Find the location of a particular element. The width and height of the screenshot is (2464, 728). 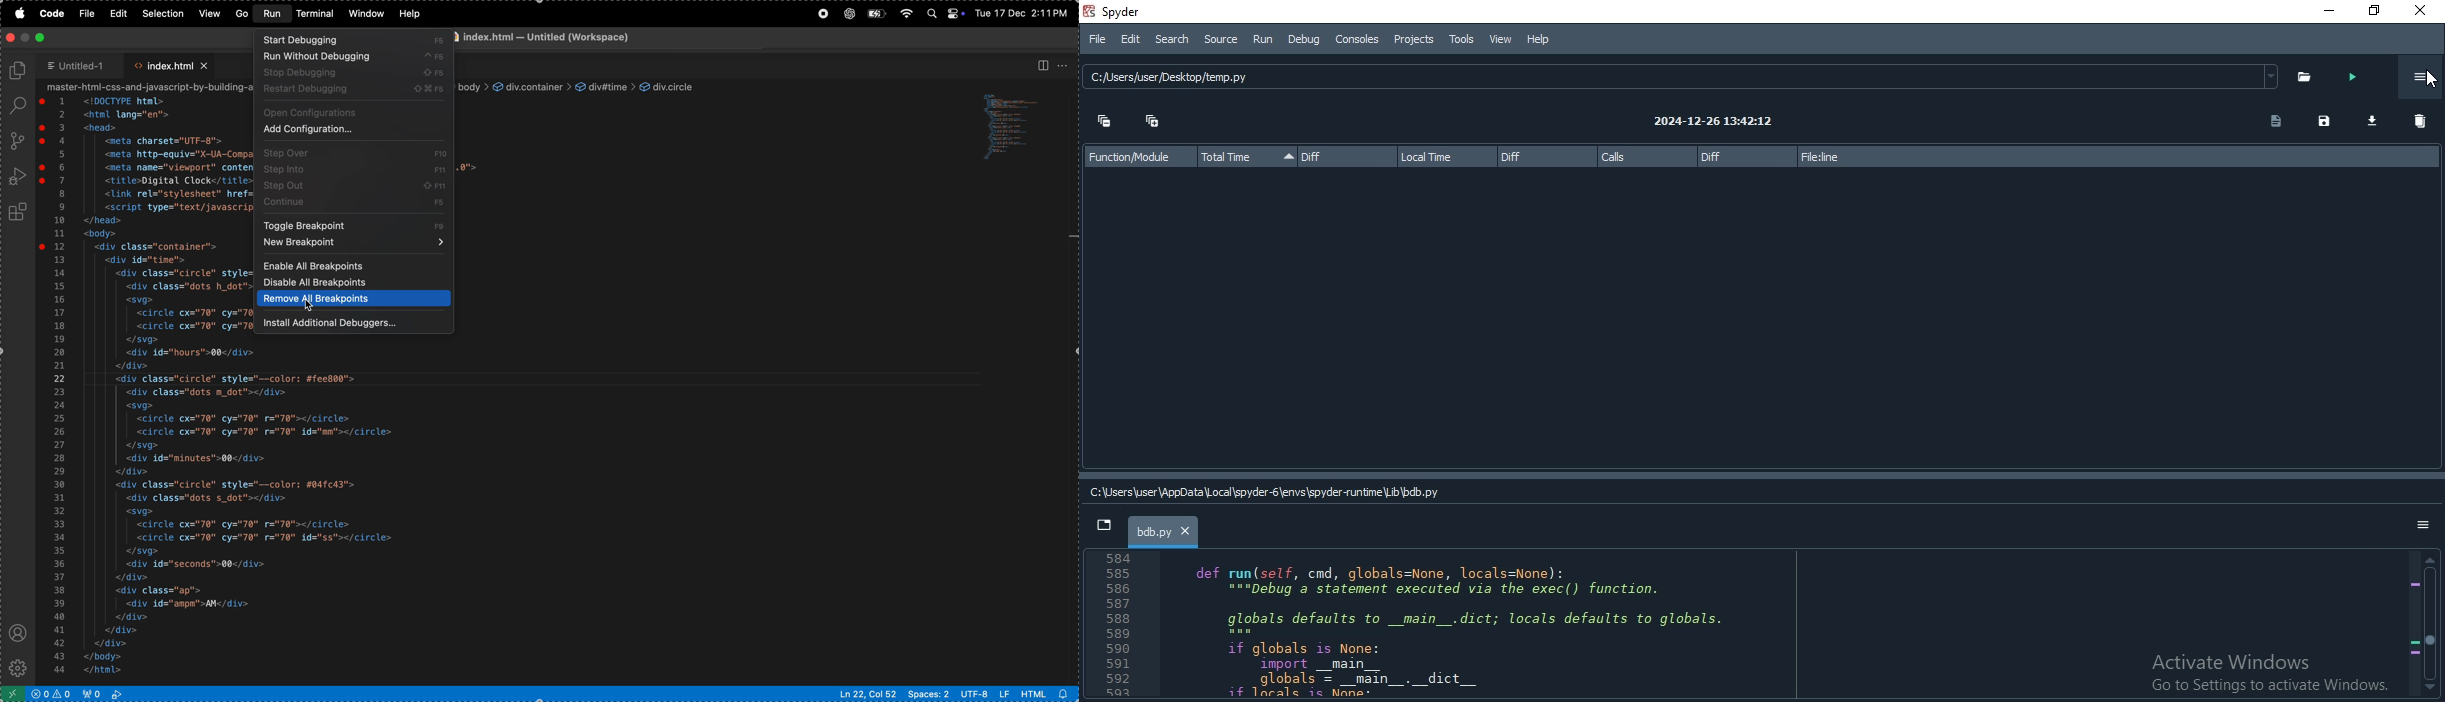

Restore is located at coordinates (2374, 11).